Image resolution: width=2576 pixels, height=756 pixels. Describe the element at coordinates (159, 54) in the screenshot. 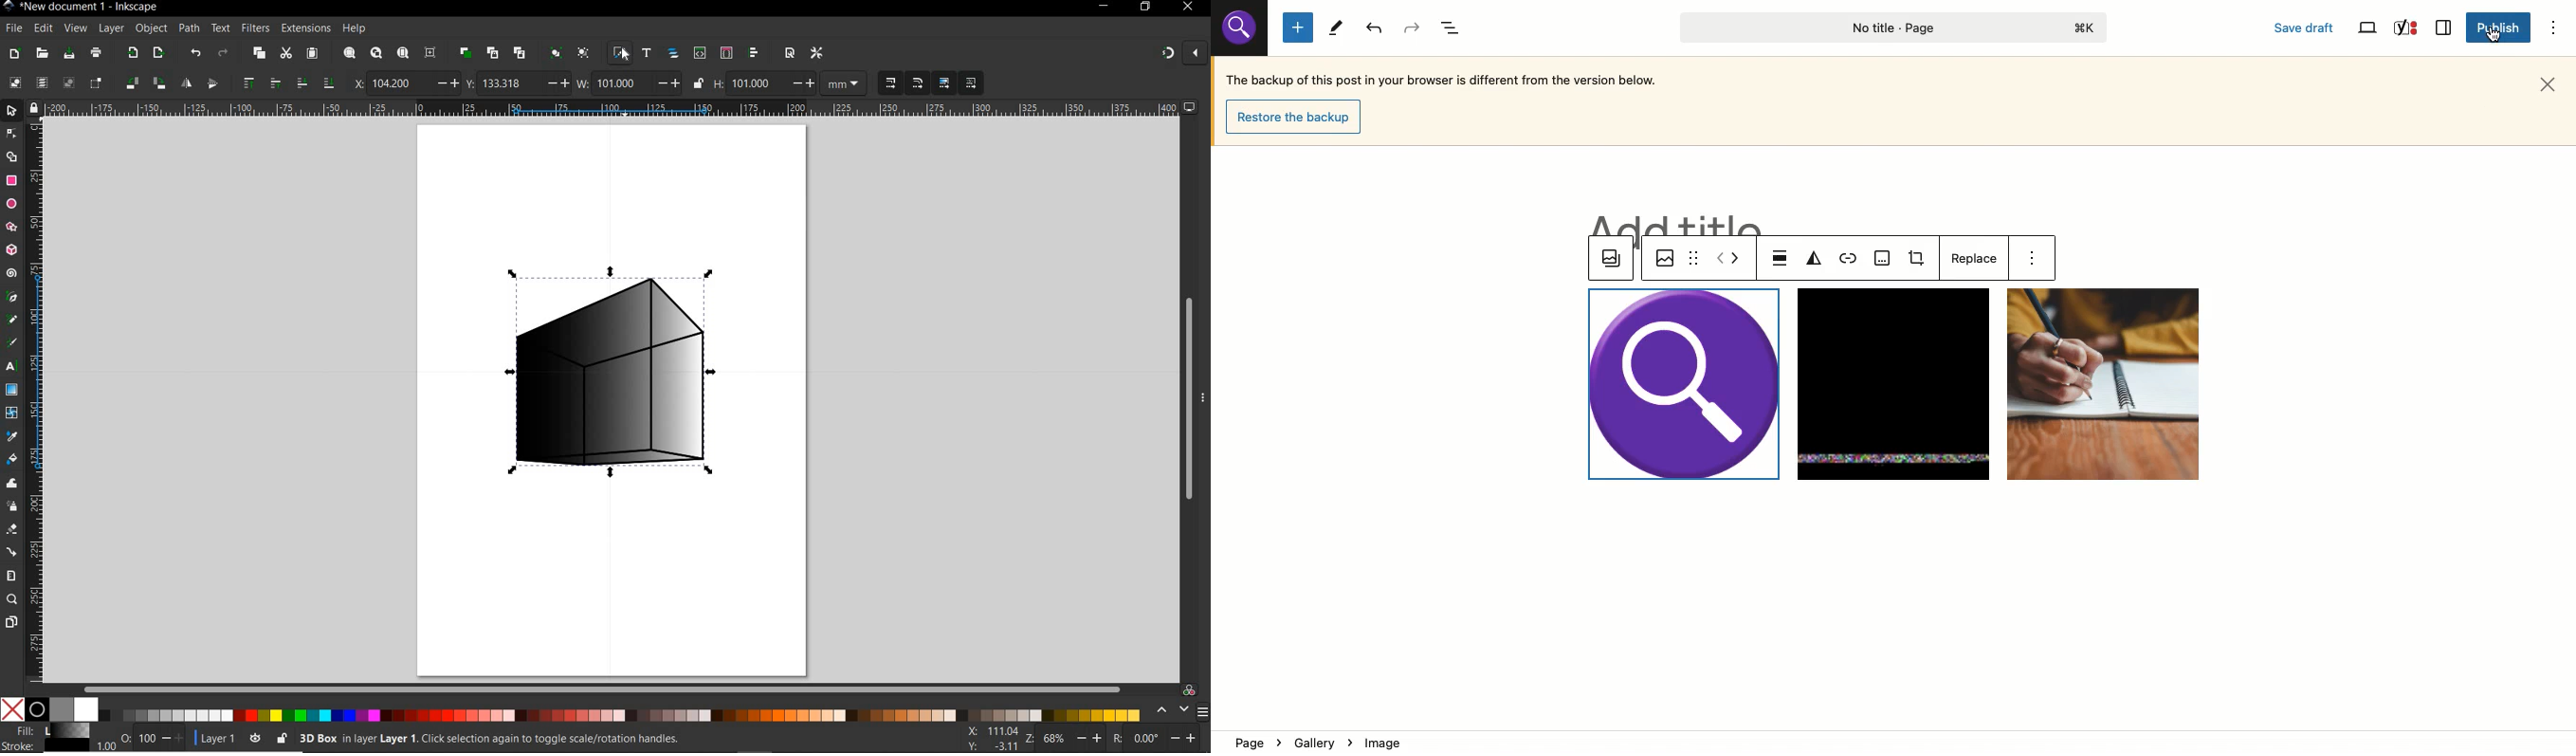

I see `OPEN EXPORT` at that location.